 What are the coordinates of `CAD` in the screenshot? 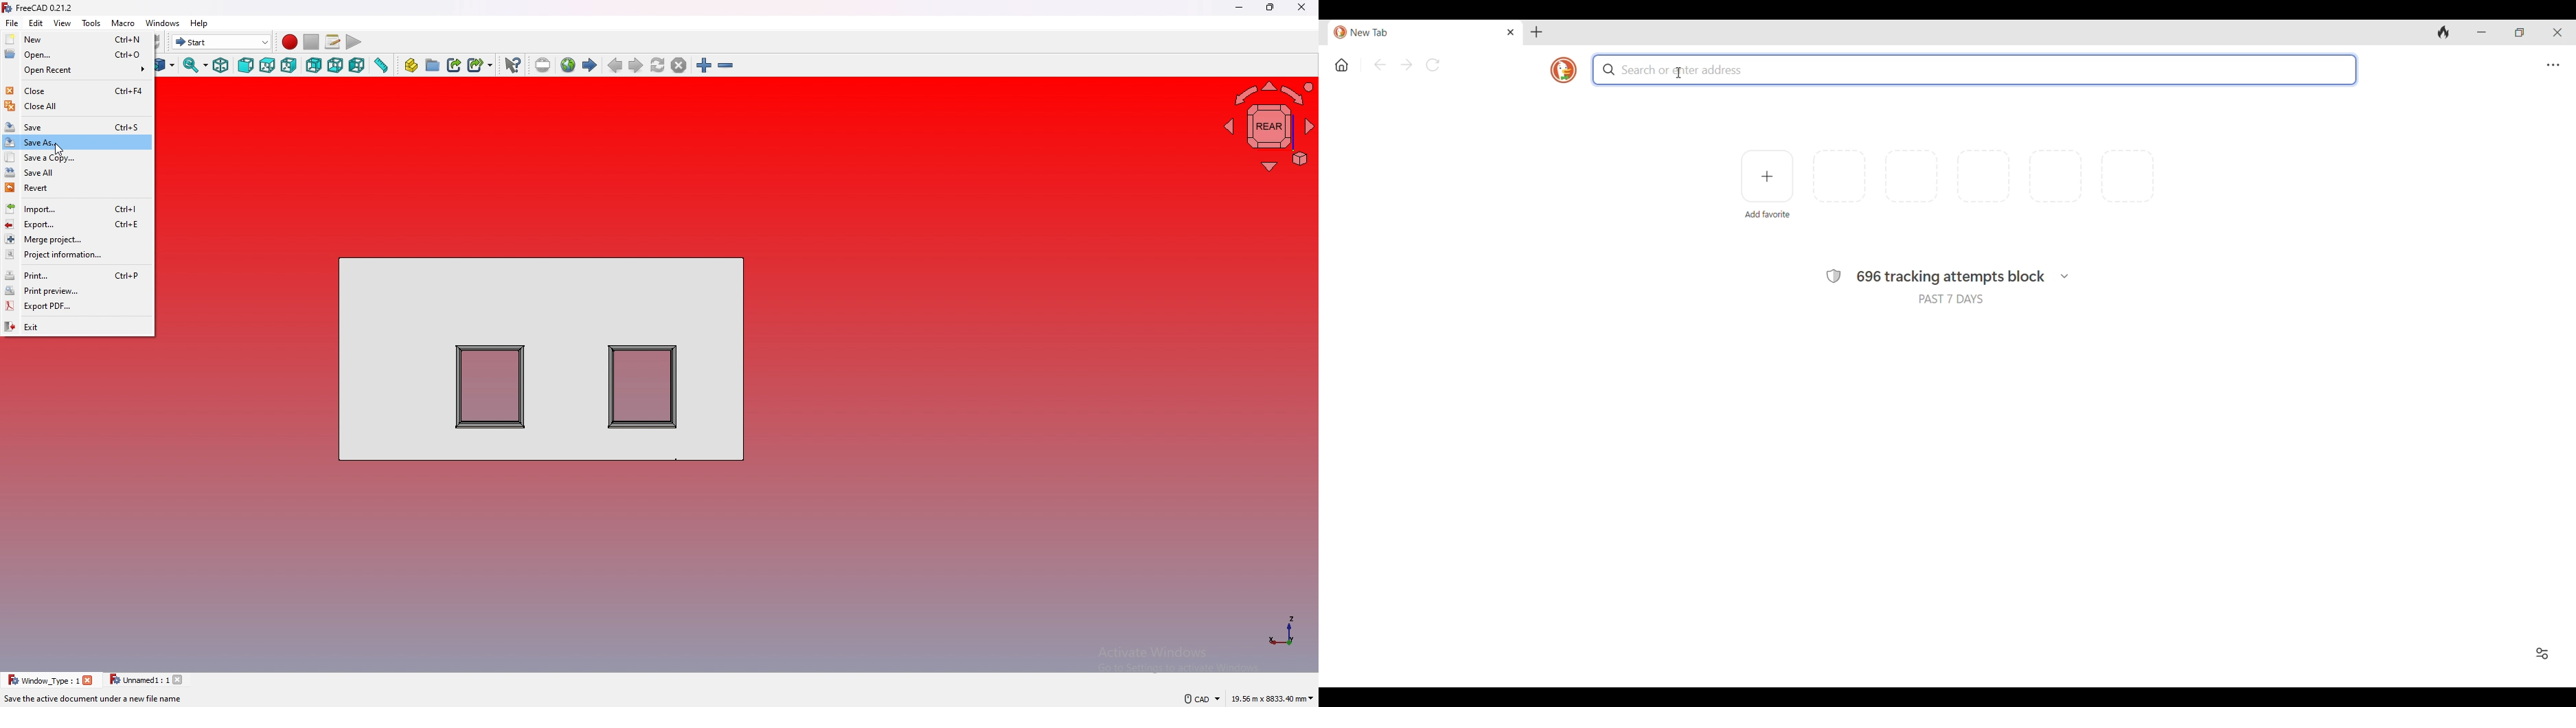 It's located at (1196, 698).